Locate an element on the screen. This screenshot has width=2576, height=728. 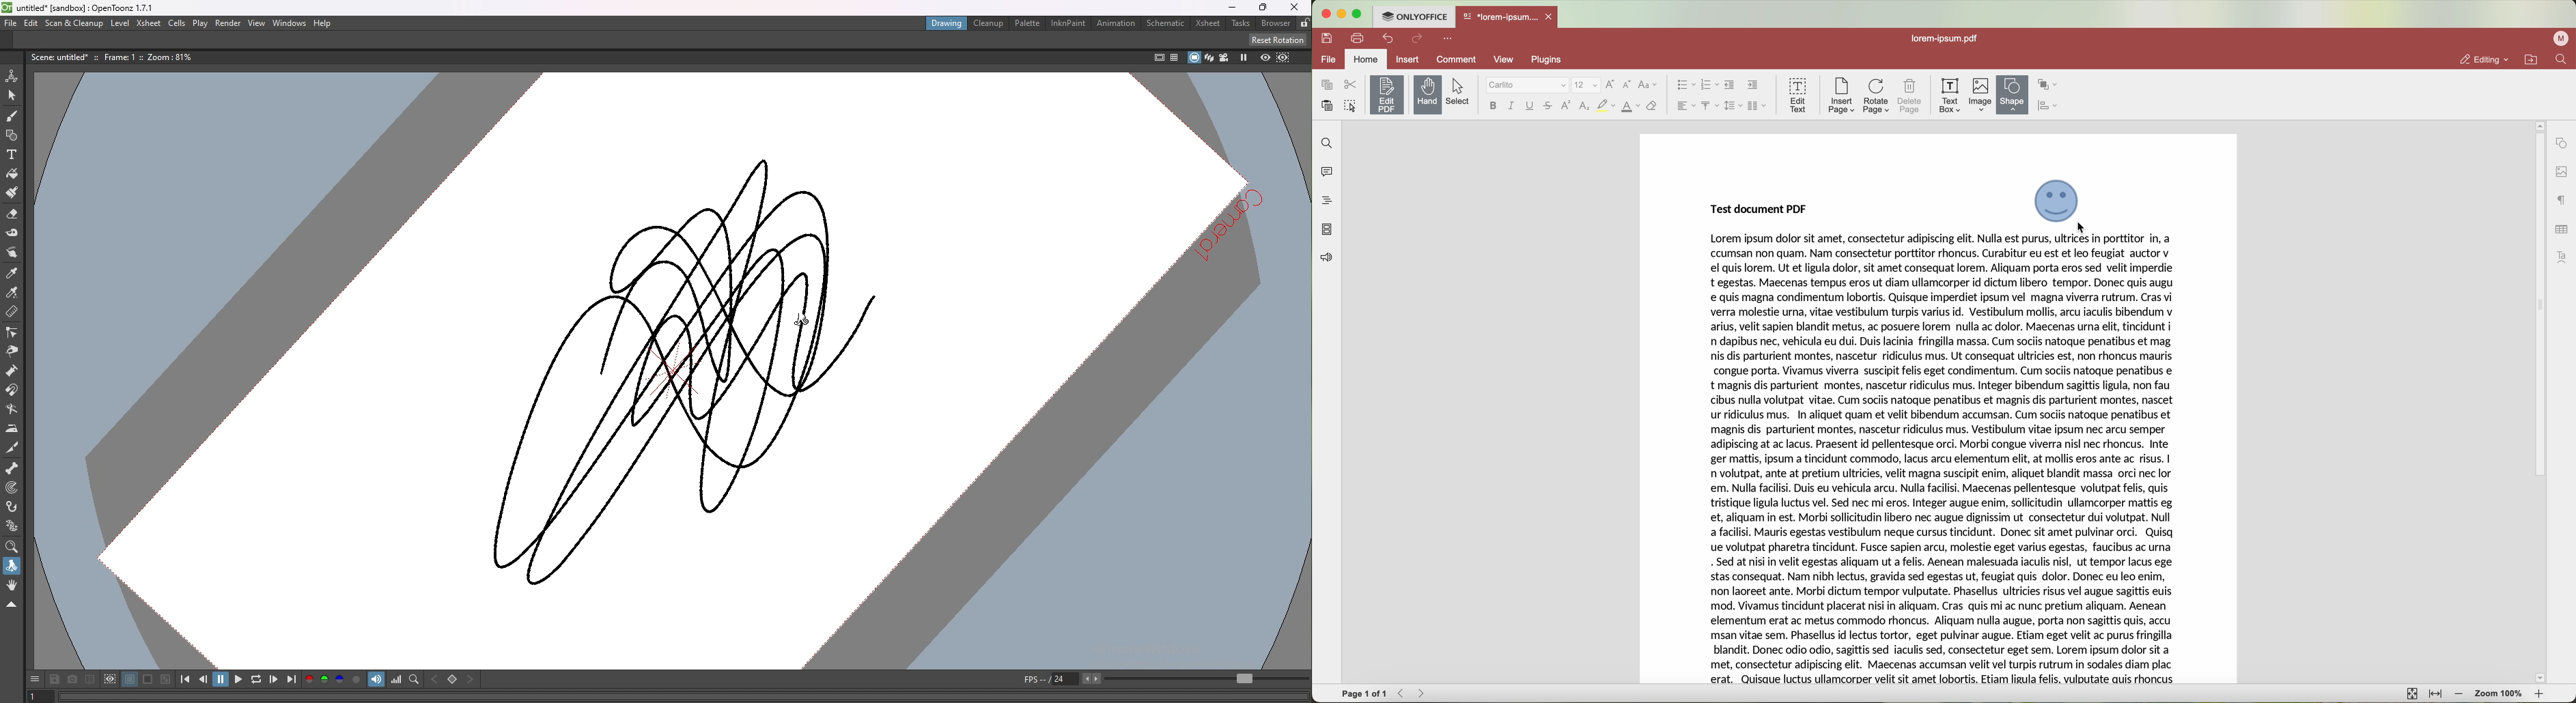
alpha channel is located at coordinates (356, 680).